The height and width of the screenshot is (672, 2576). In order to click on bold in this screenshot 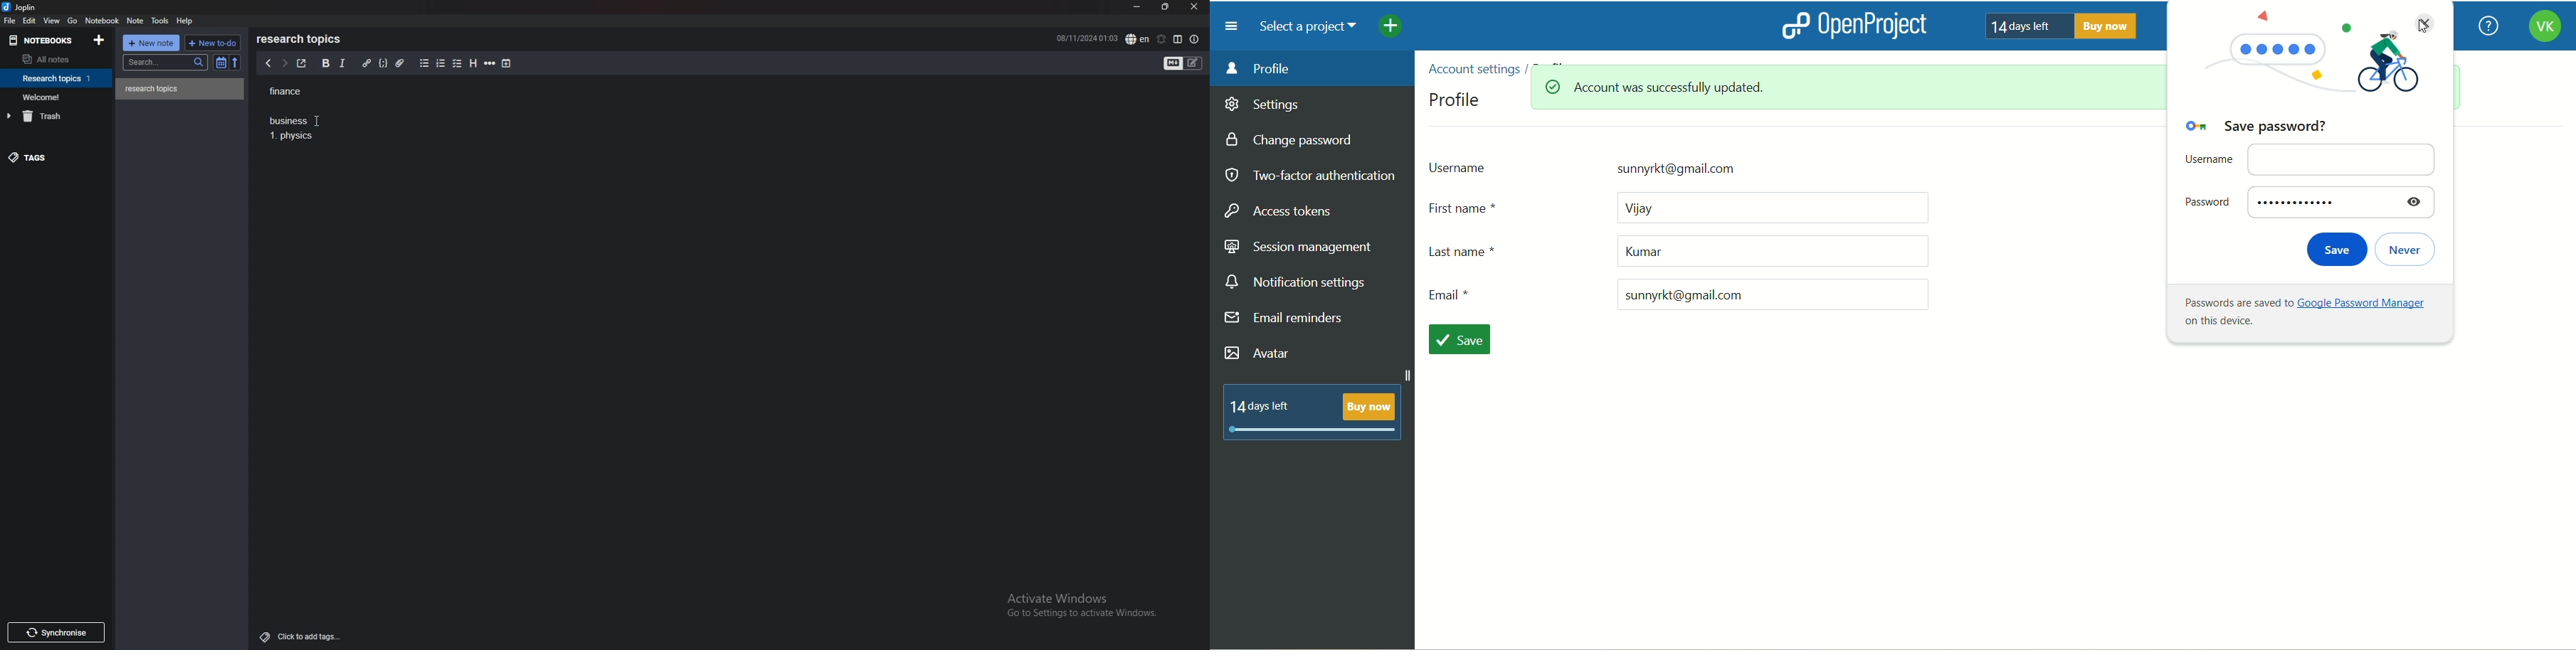, I will do `click(325, 63)`.